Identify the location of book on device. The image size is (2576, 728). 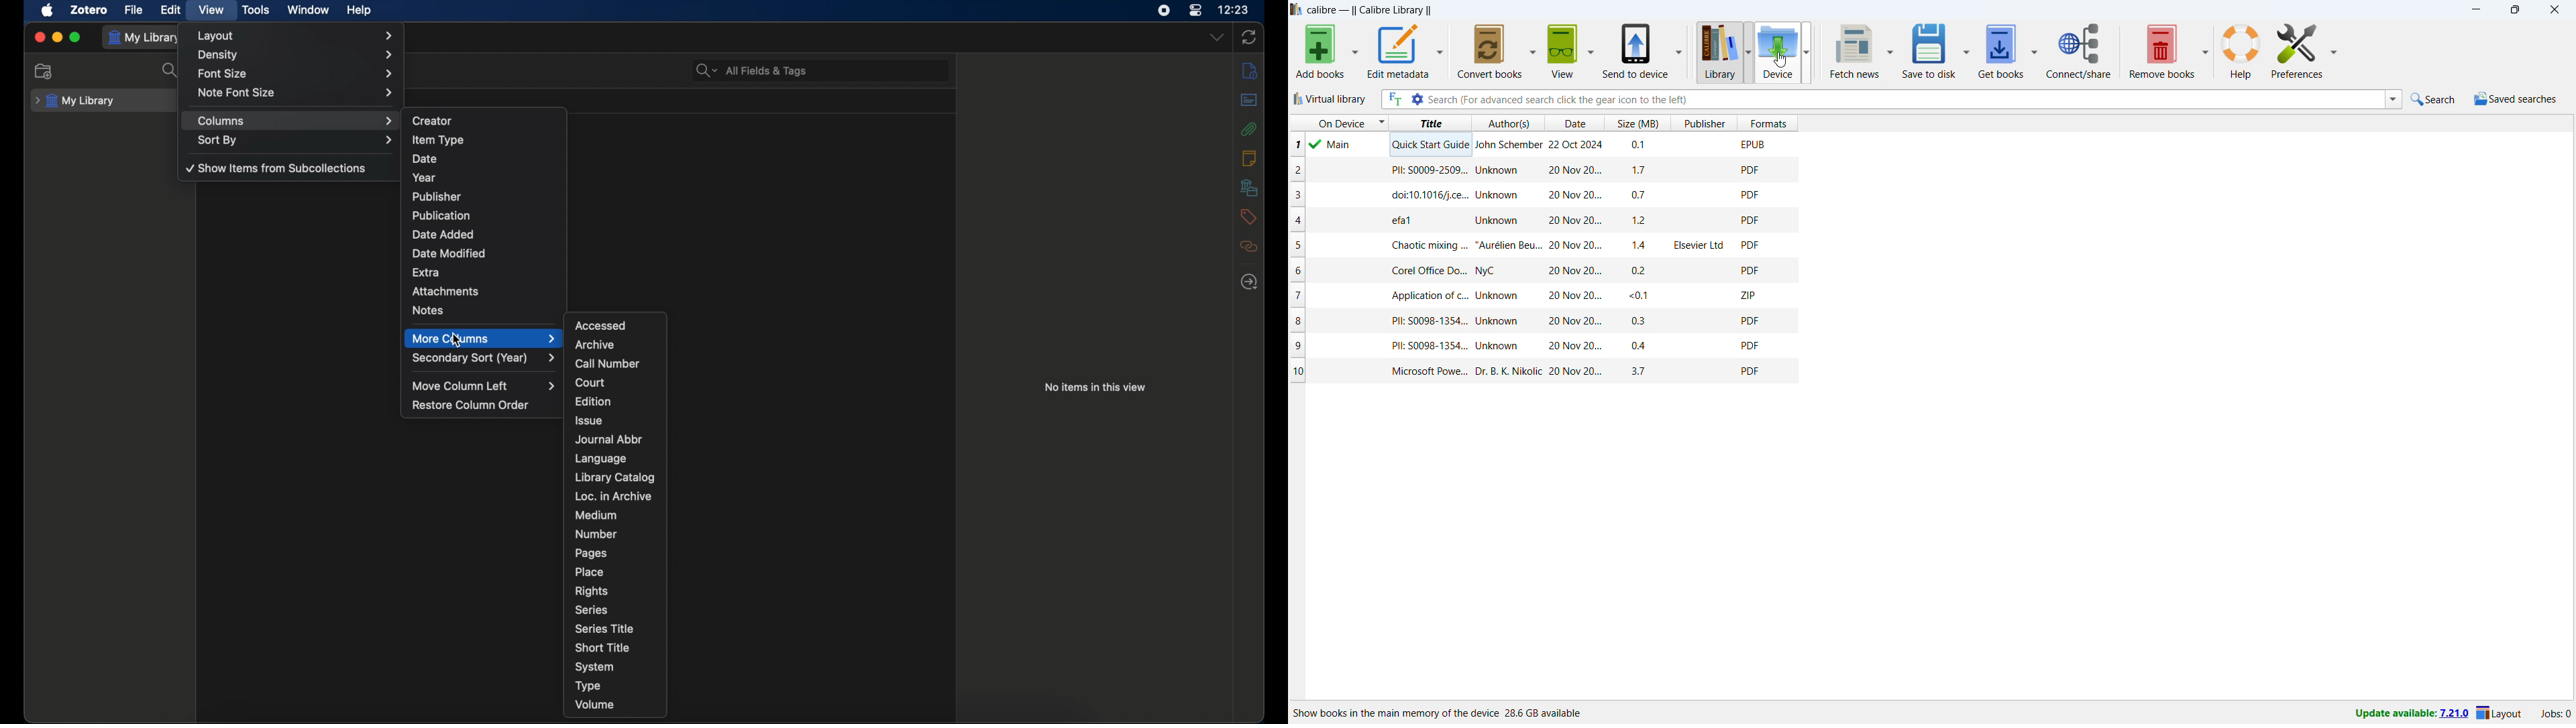
(1338, 146).